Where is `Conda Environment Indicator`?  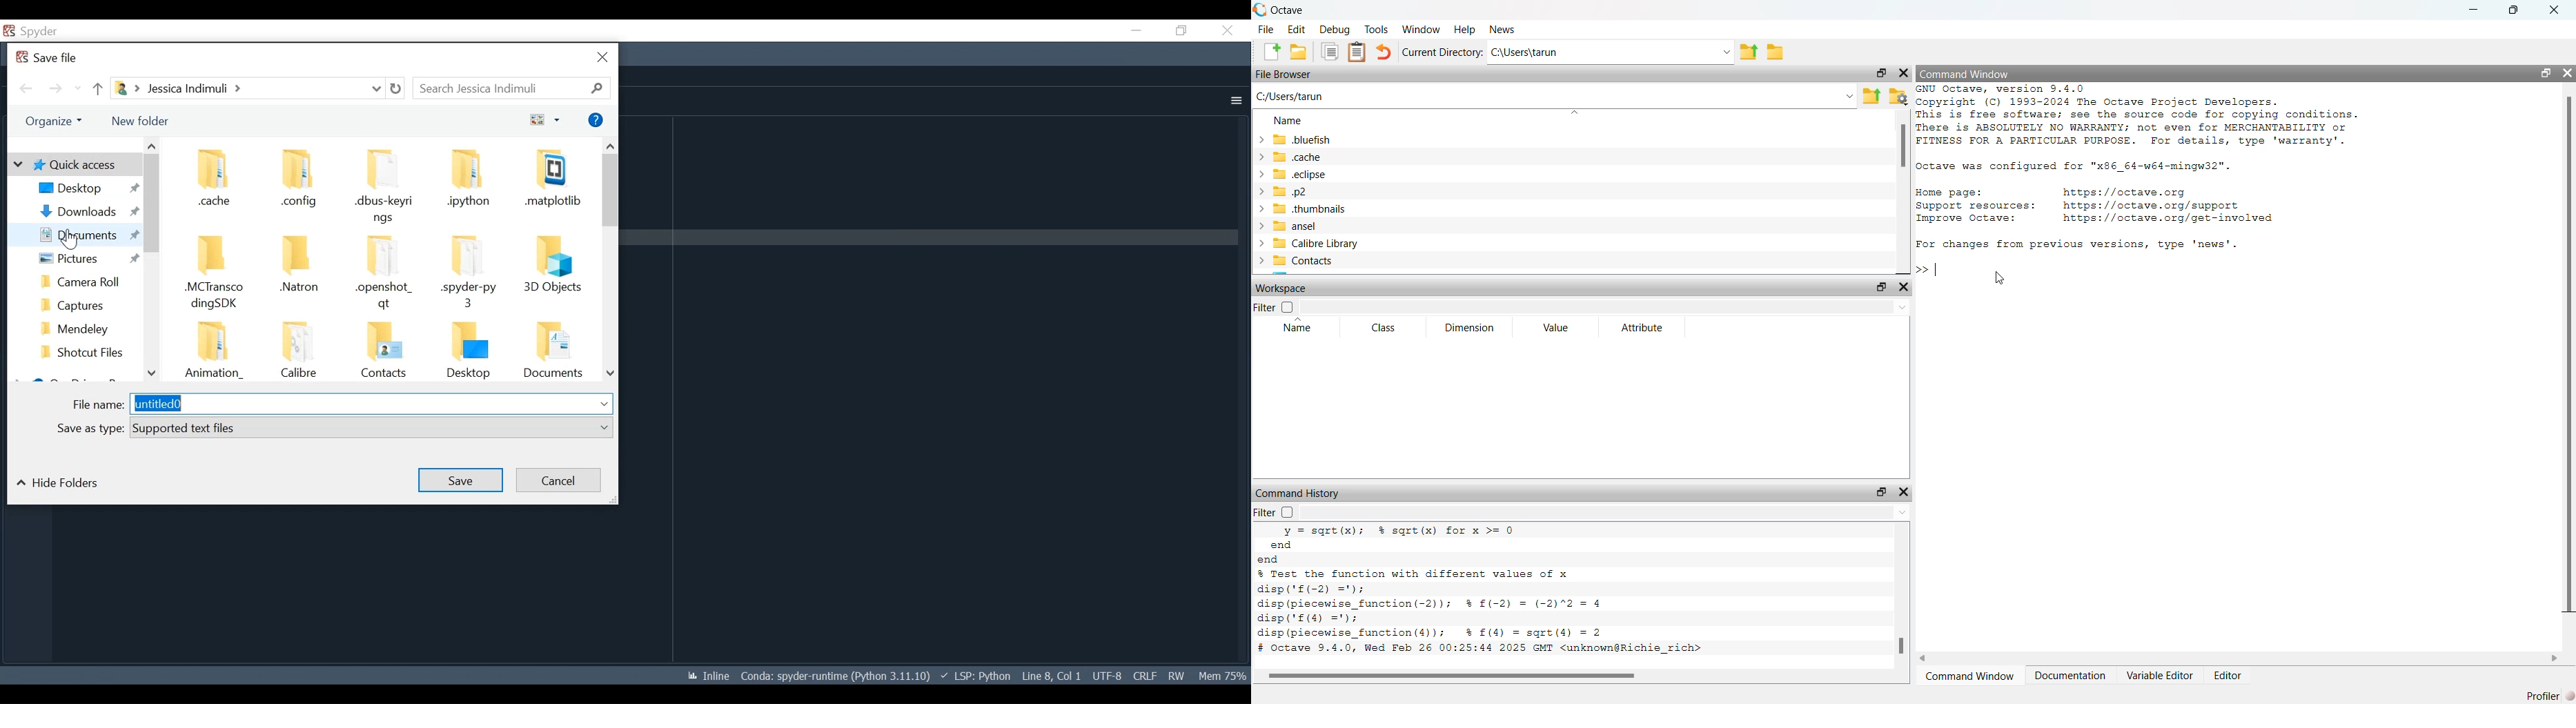
Conda Environment Indicator is located at coordinates (834, 676).